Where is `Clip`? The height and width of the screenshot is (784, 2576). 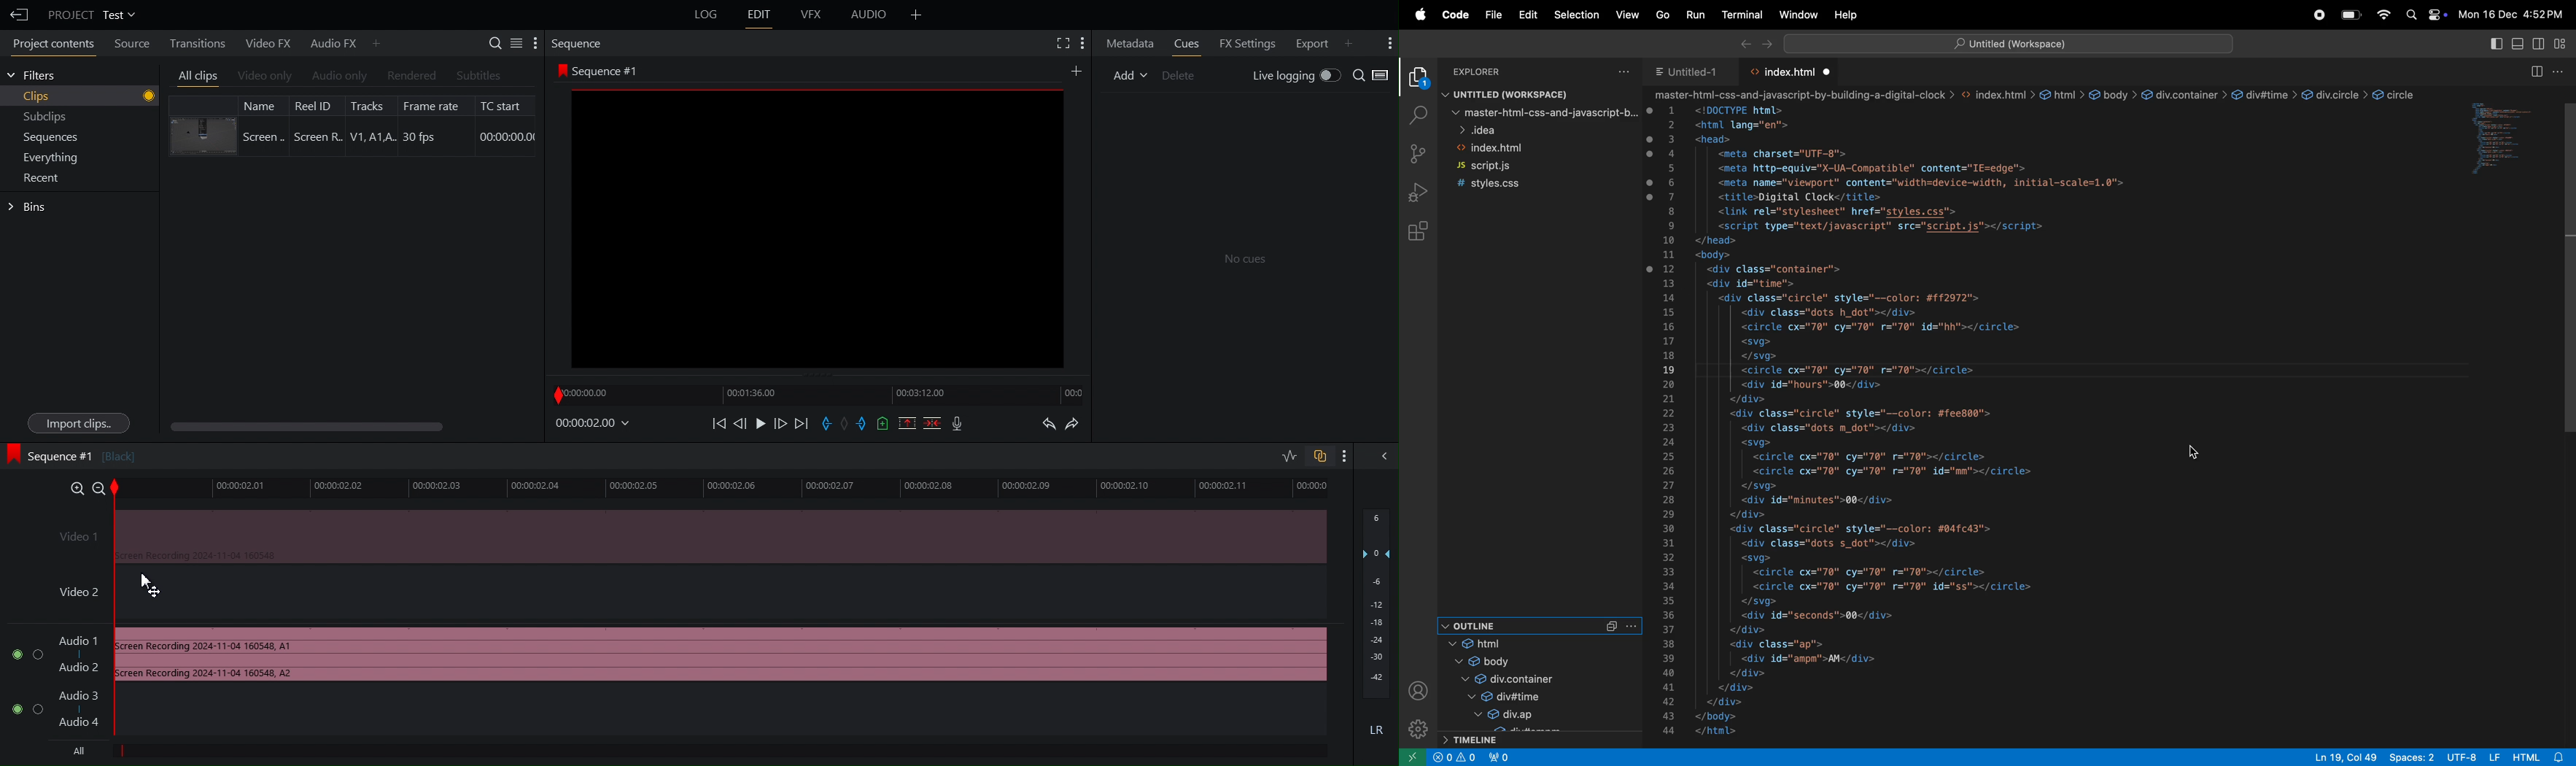
Clip is located at coordinates (352, 125).